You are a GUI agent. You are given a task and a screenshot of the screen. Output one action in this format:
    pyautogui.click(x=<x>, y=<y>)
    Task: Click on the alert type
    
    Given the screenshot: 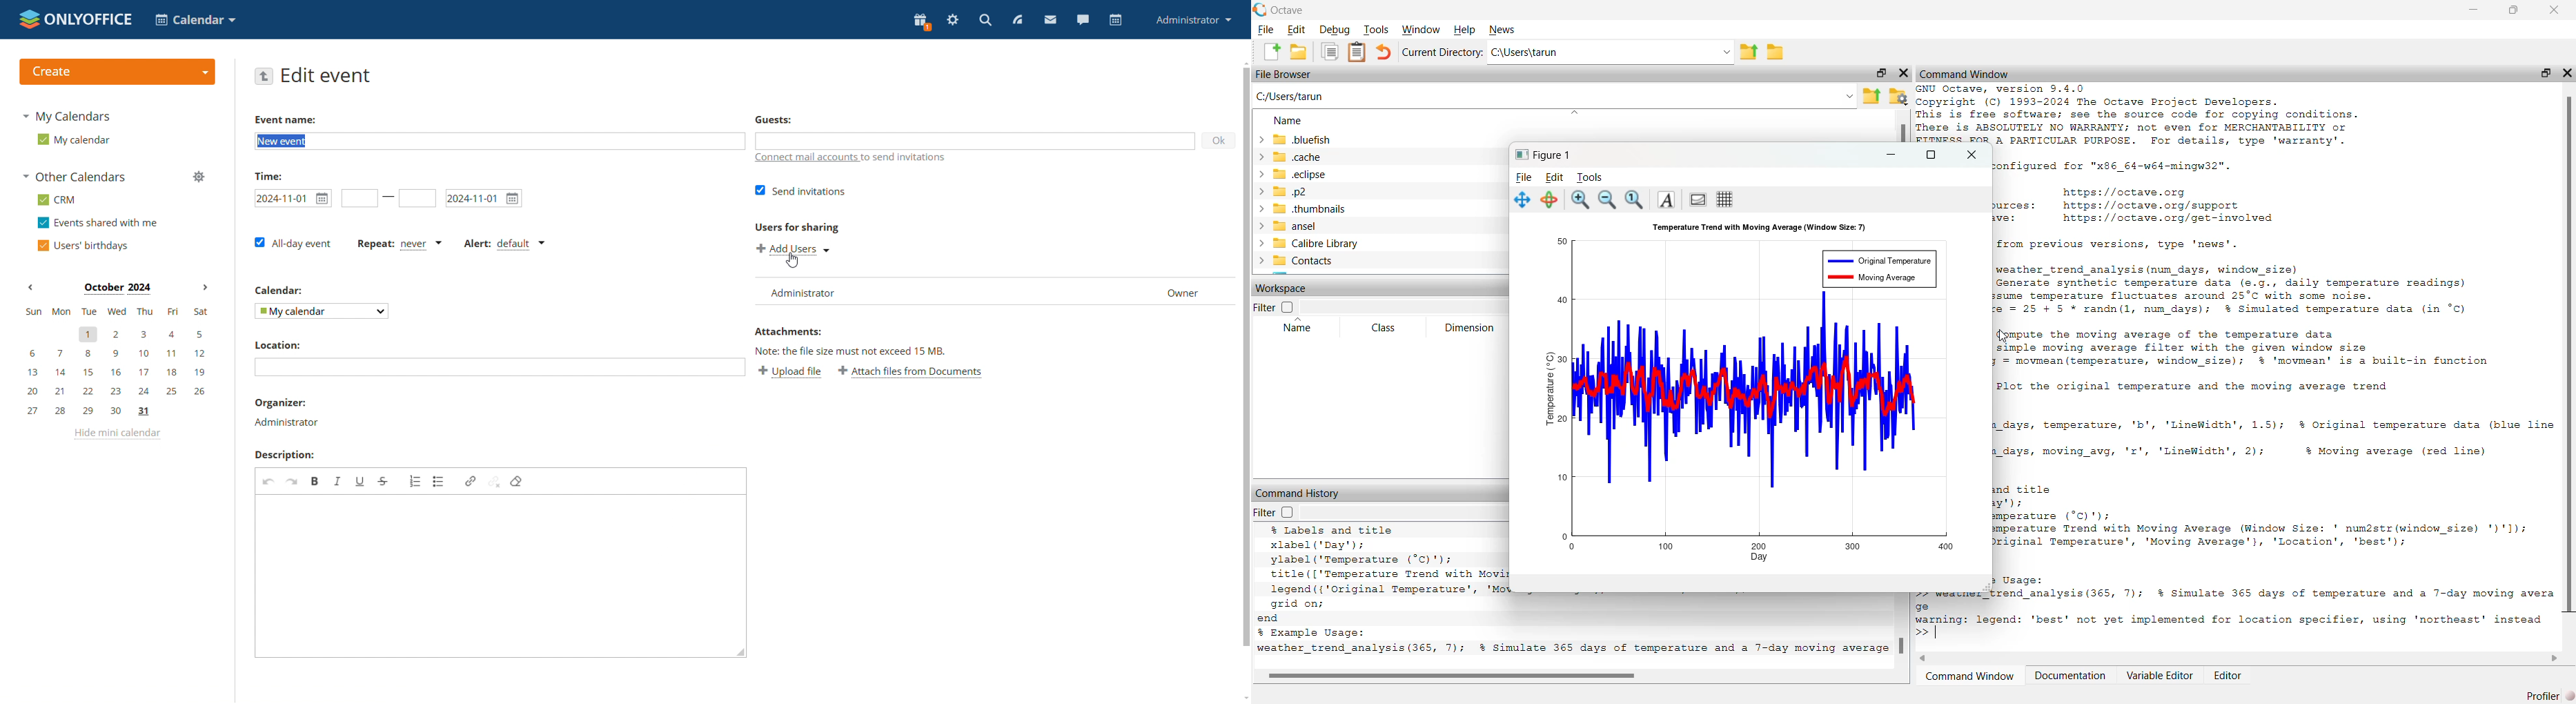 What is the action you would take?
    pyautogui.click(x=504, y=244)
    